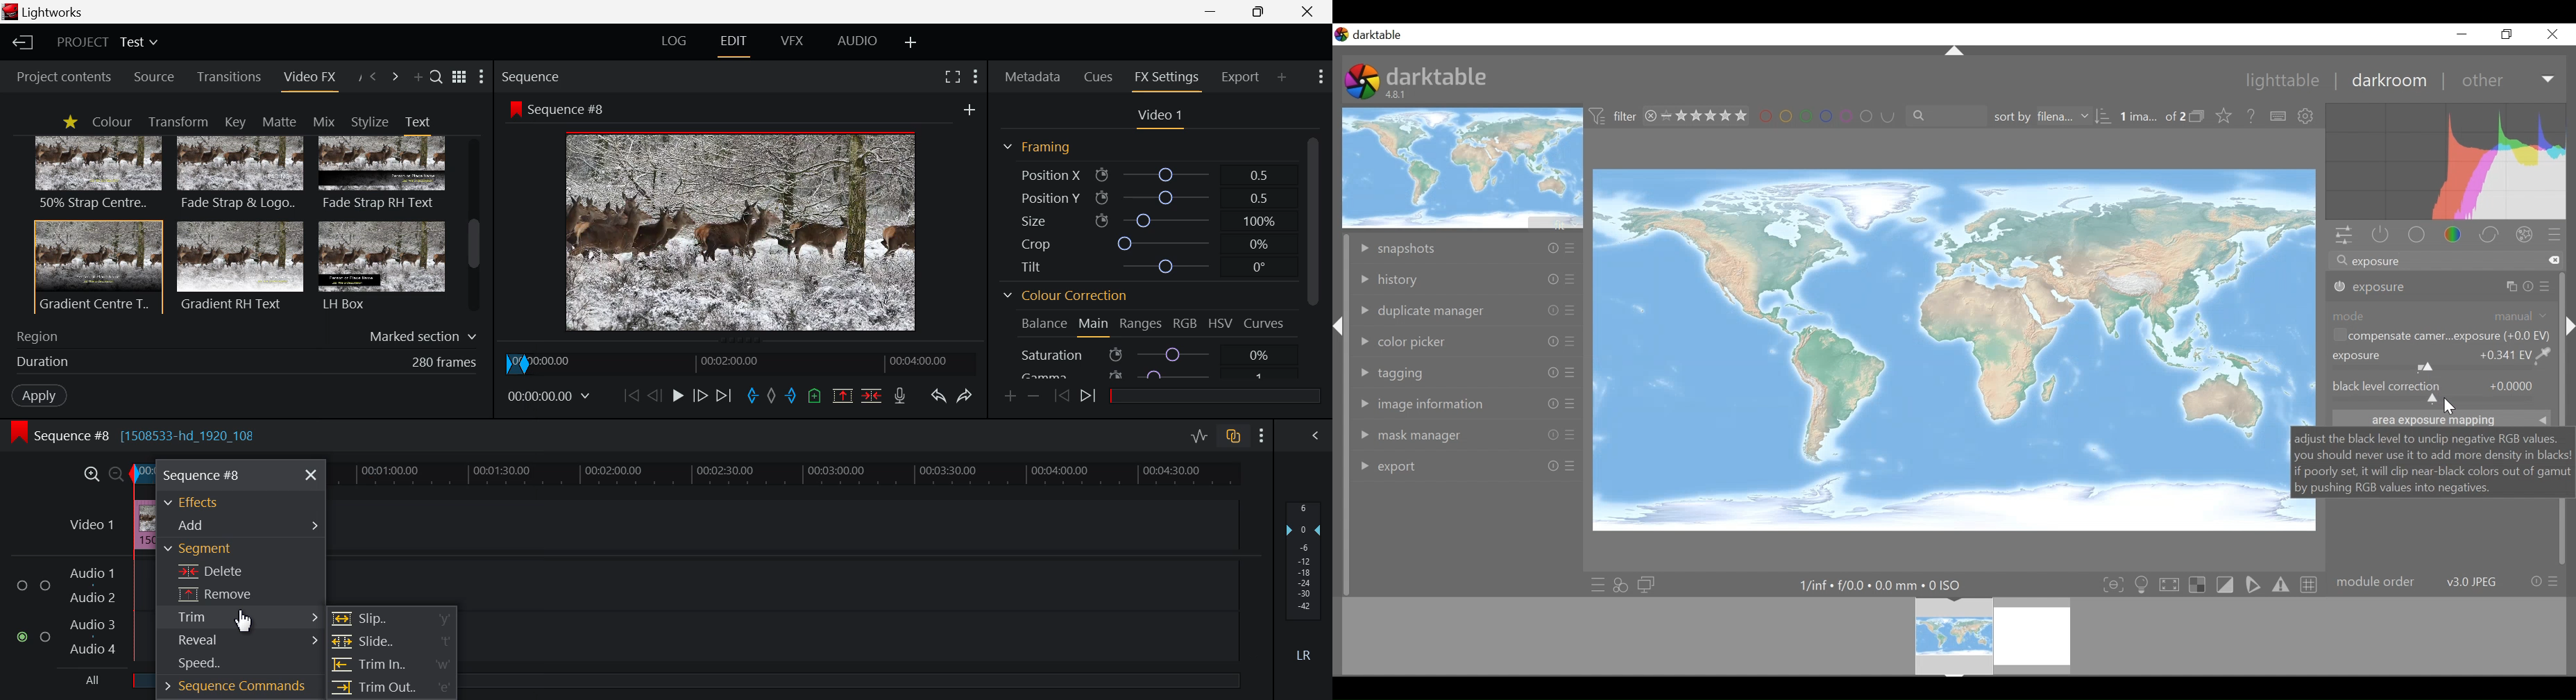 This screenshot has width=2576, height=700. What do you see at coordinates (90, 651) in the screenshot?
I see `audio 4` at bounding box center [90, 651].